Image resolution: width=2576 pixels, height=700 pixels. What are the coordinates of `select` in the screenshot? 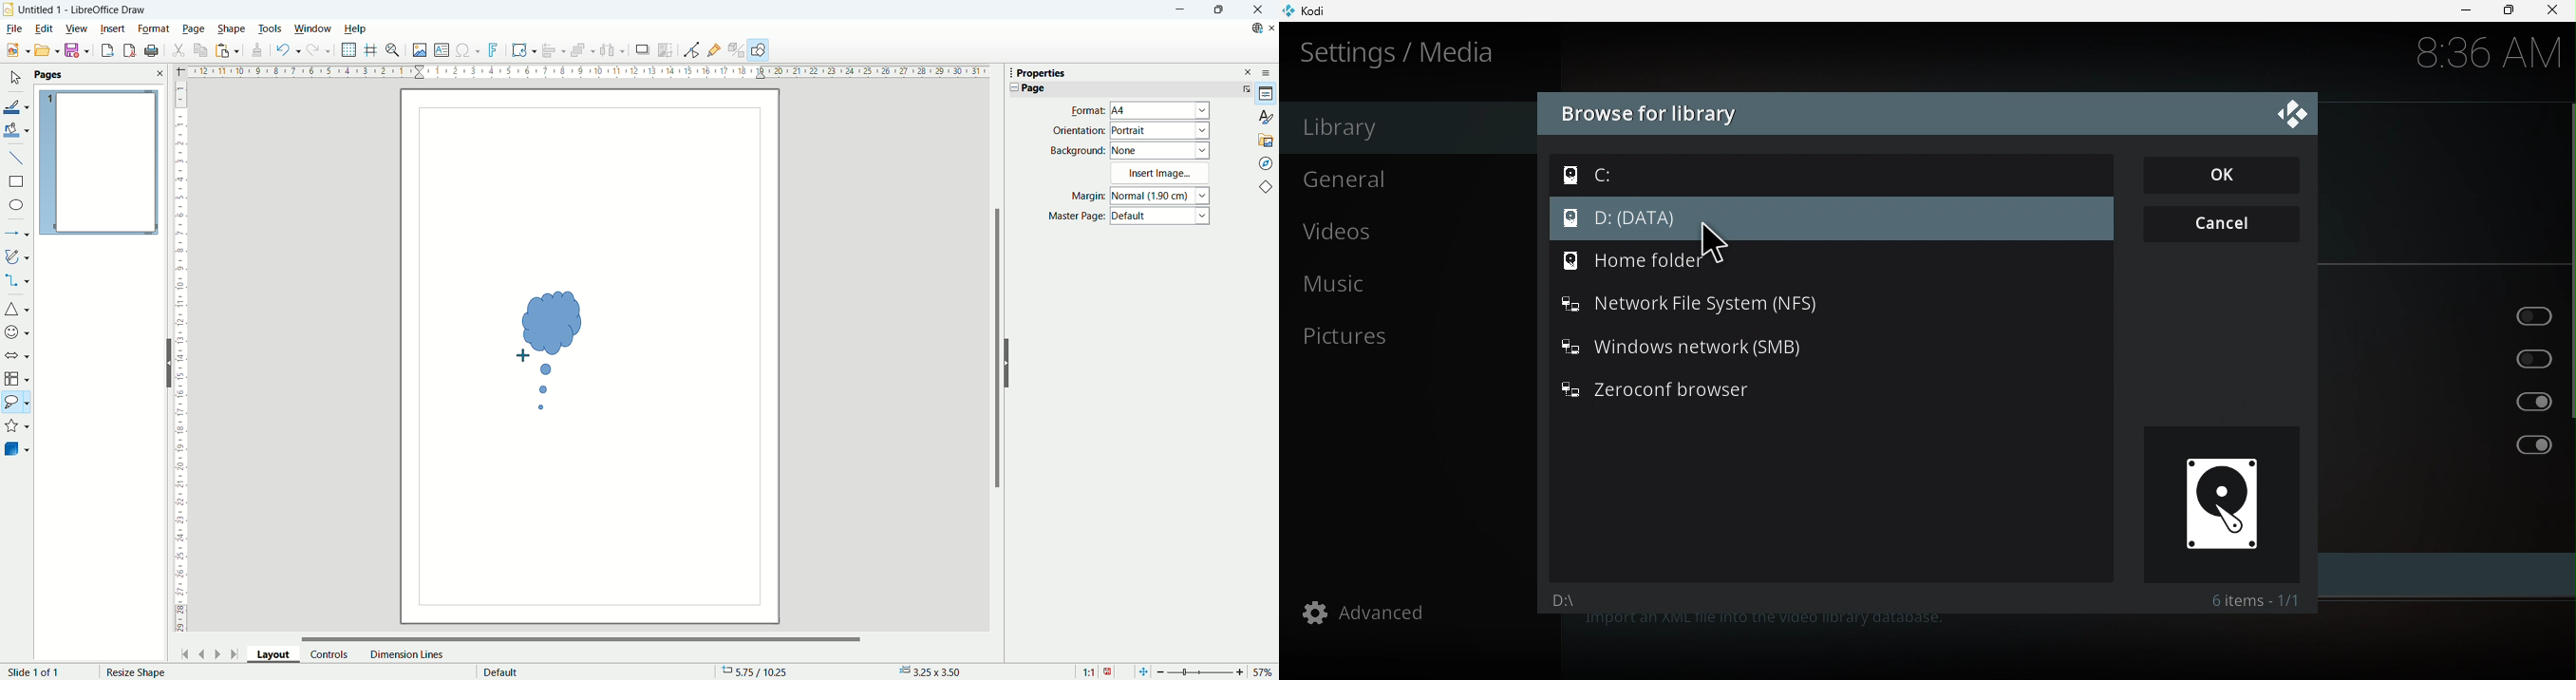 It's located at (15, 79).